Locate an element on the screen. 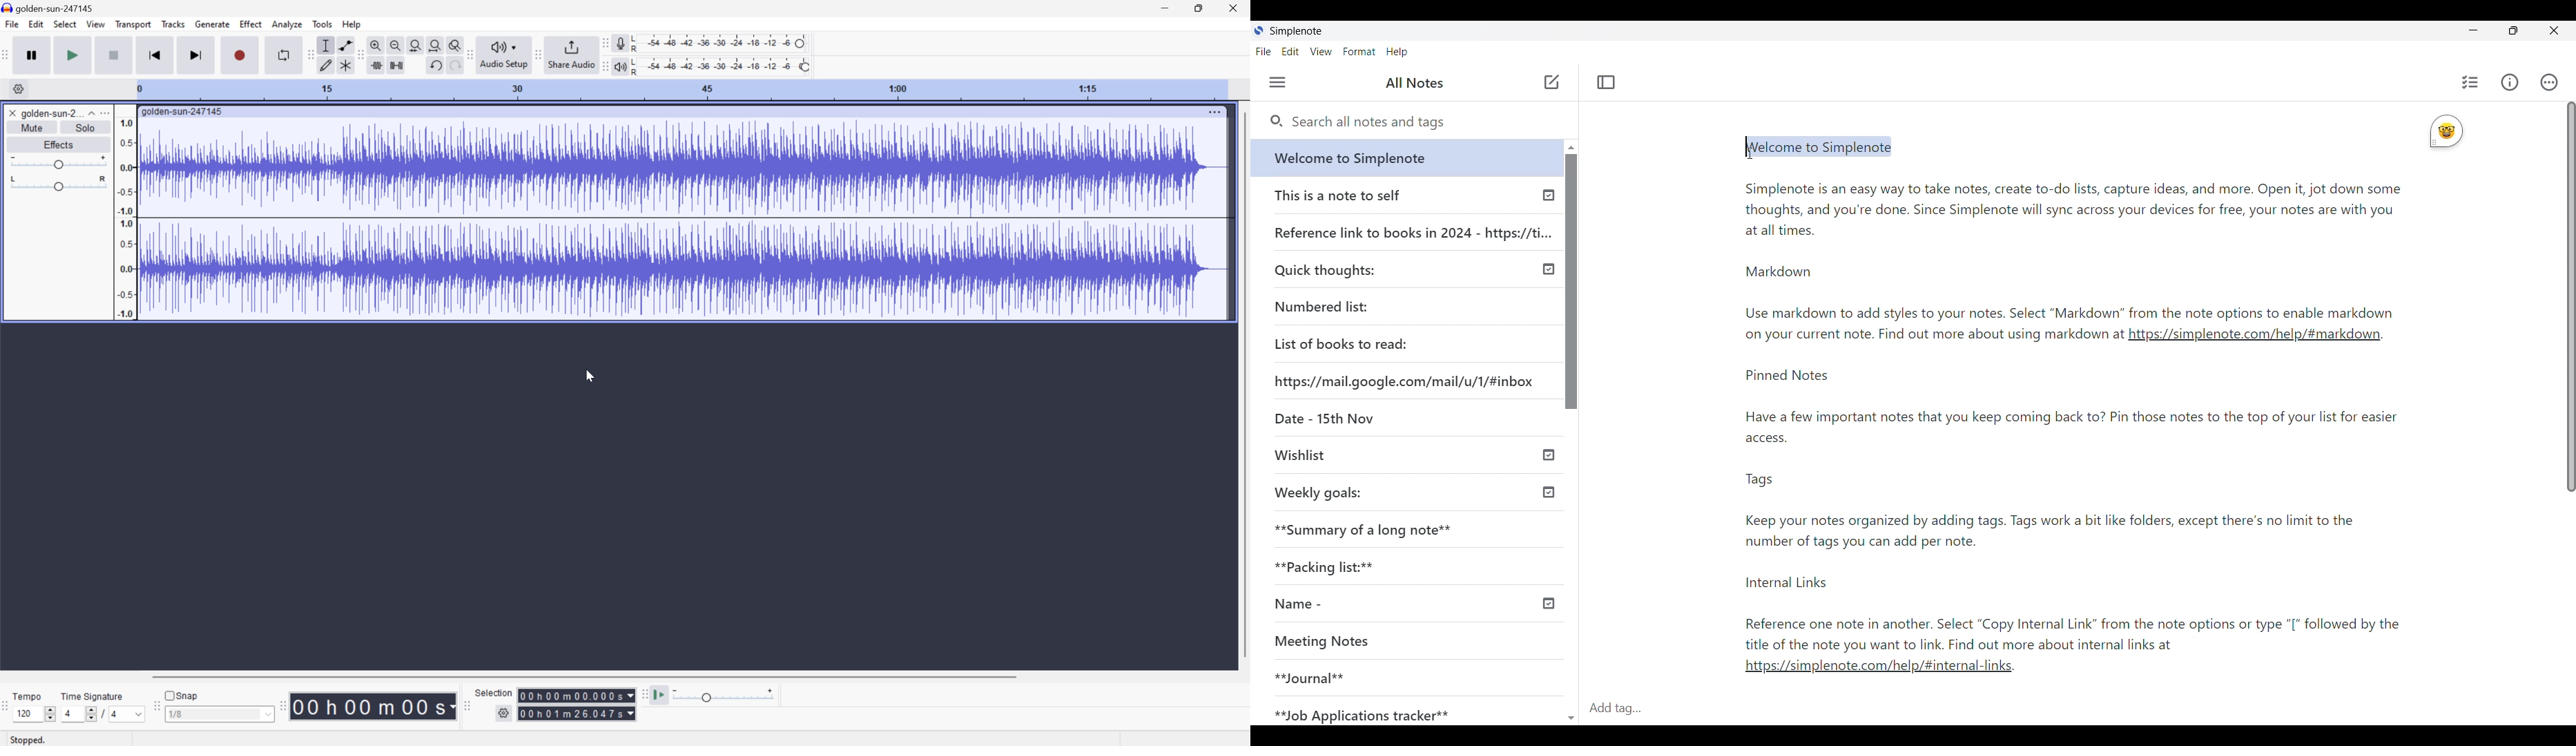  Wishlist is located at coordinates (1299, 453).